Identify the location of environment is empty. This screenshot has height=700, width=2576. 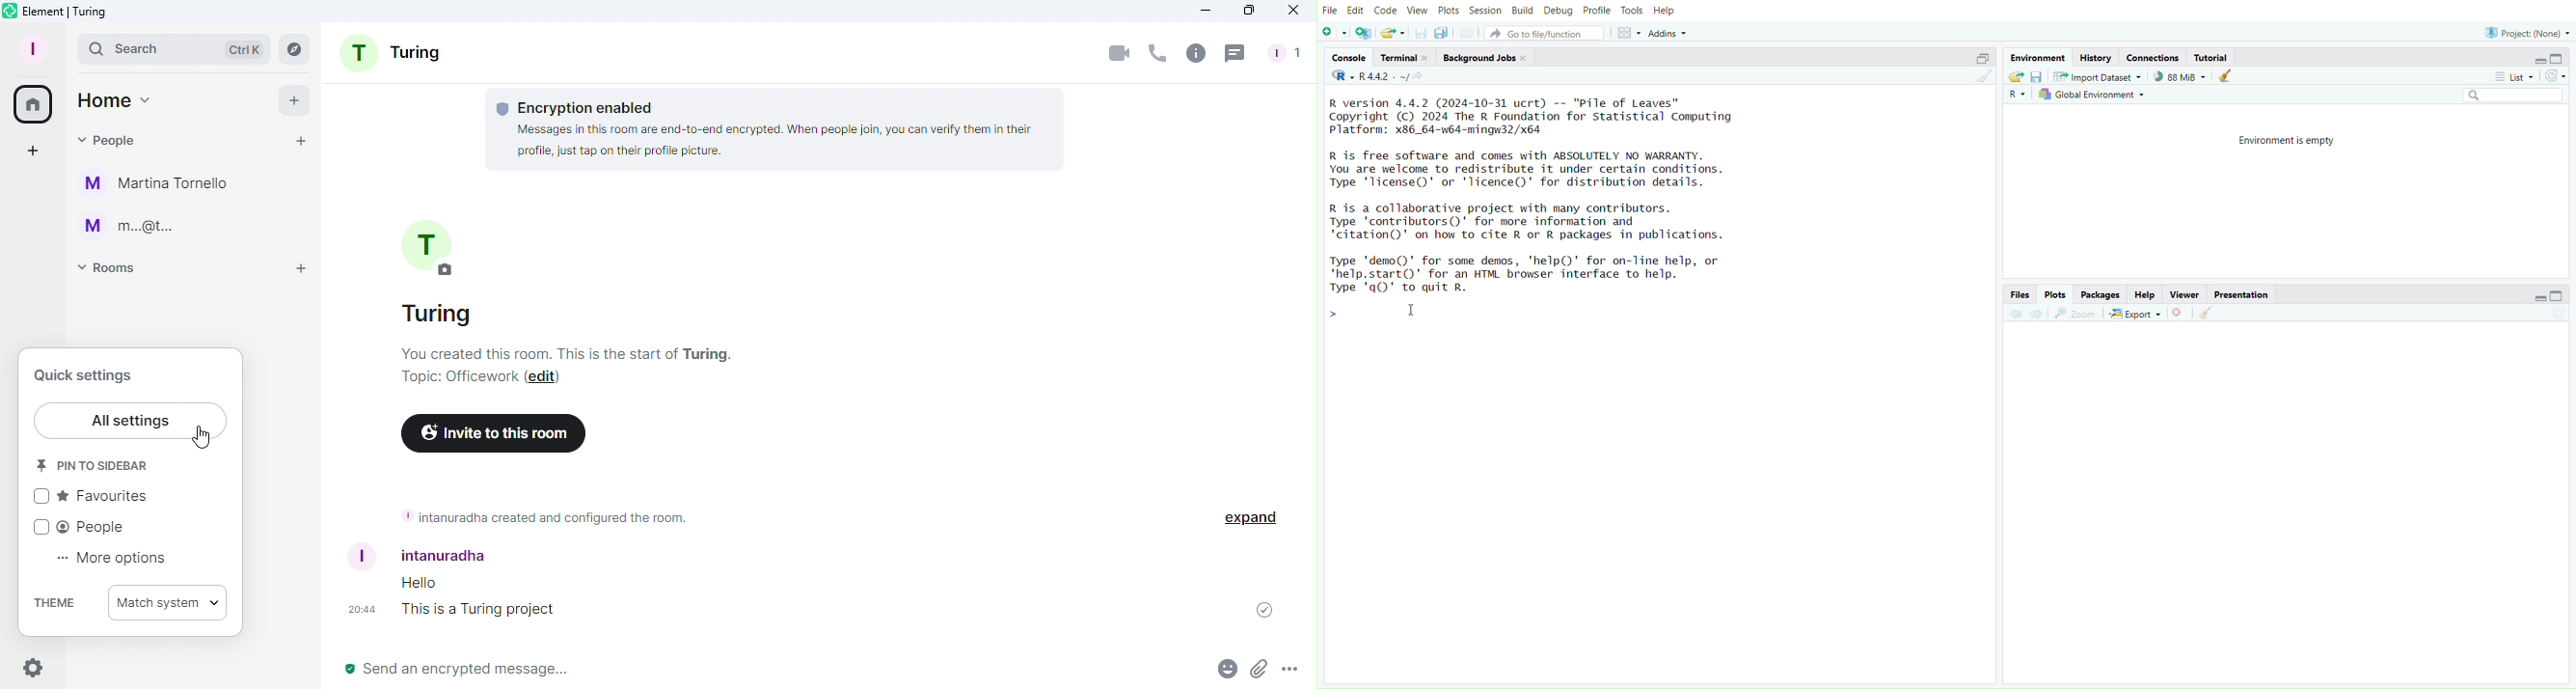
(2280, 142).